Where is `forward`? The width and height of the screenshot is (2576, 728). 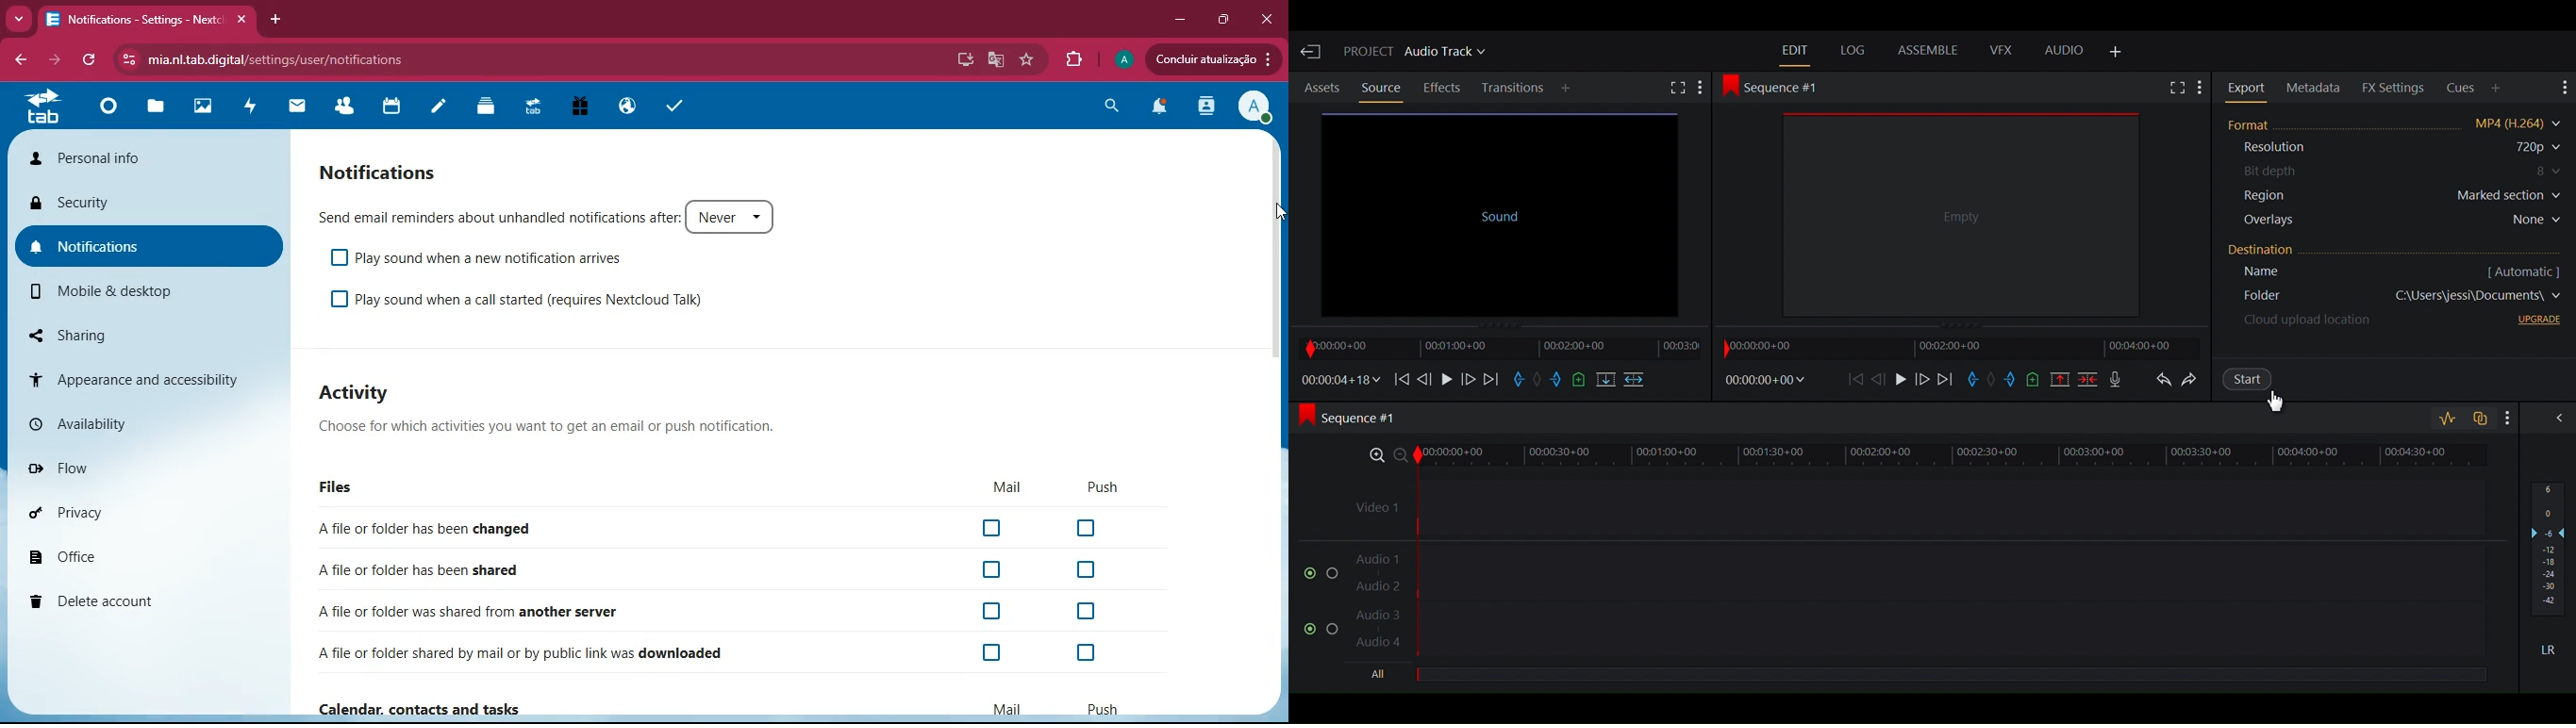 forward is located at coordinates (58, 60).